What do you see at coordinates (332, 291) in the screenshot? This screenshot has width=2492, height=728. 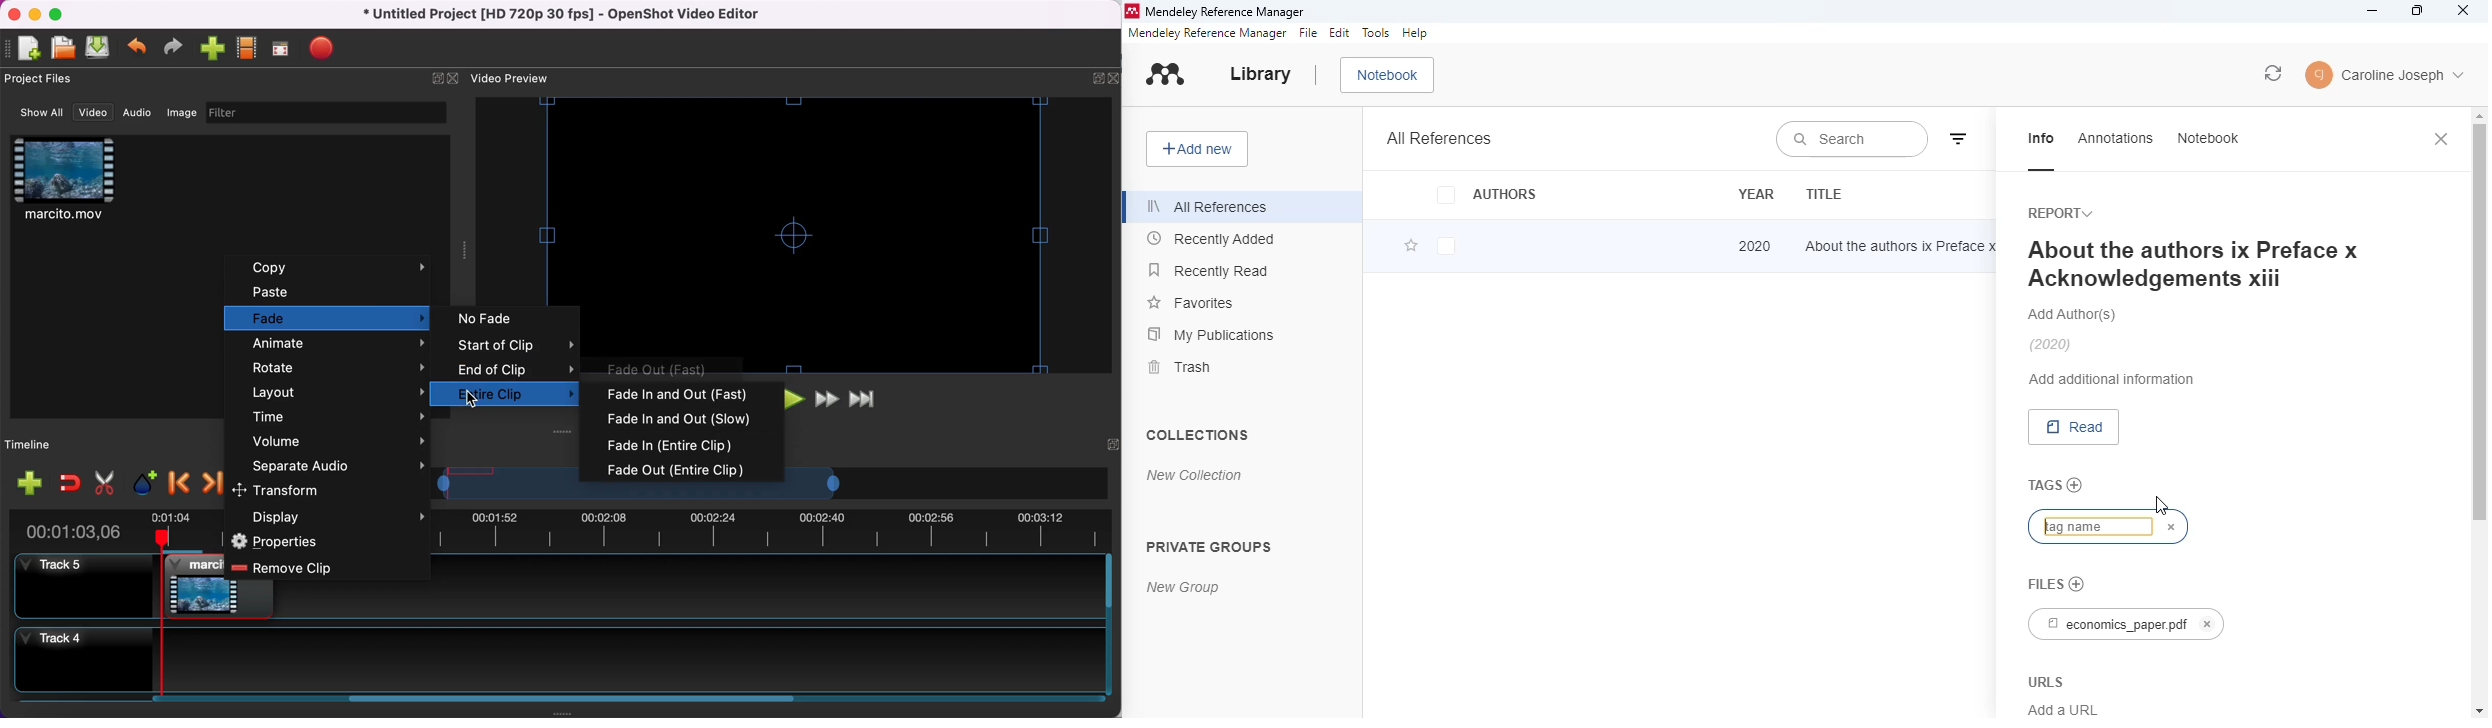 I see `paste` at bounding box center [332, 291].